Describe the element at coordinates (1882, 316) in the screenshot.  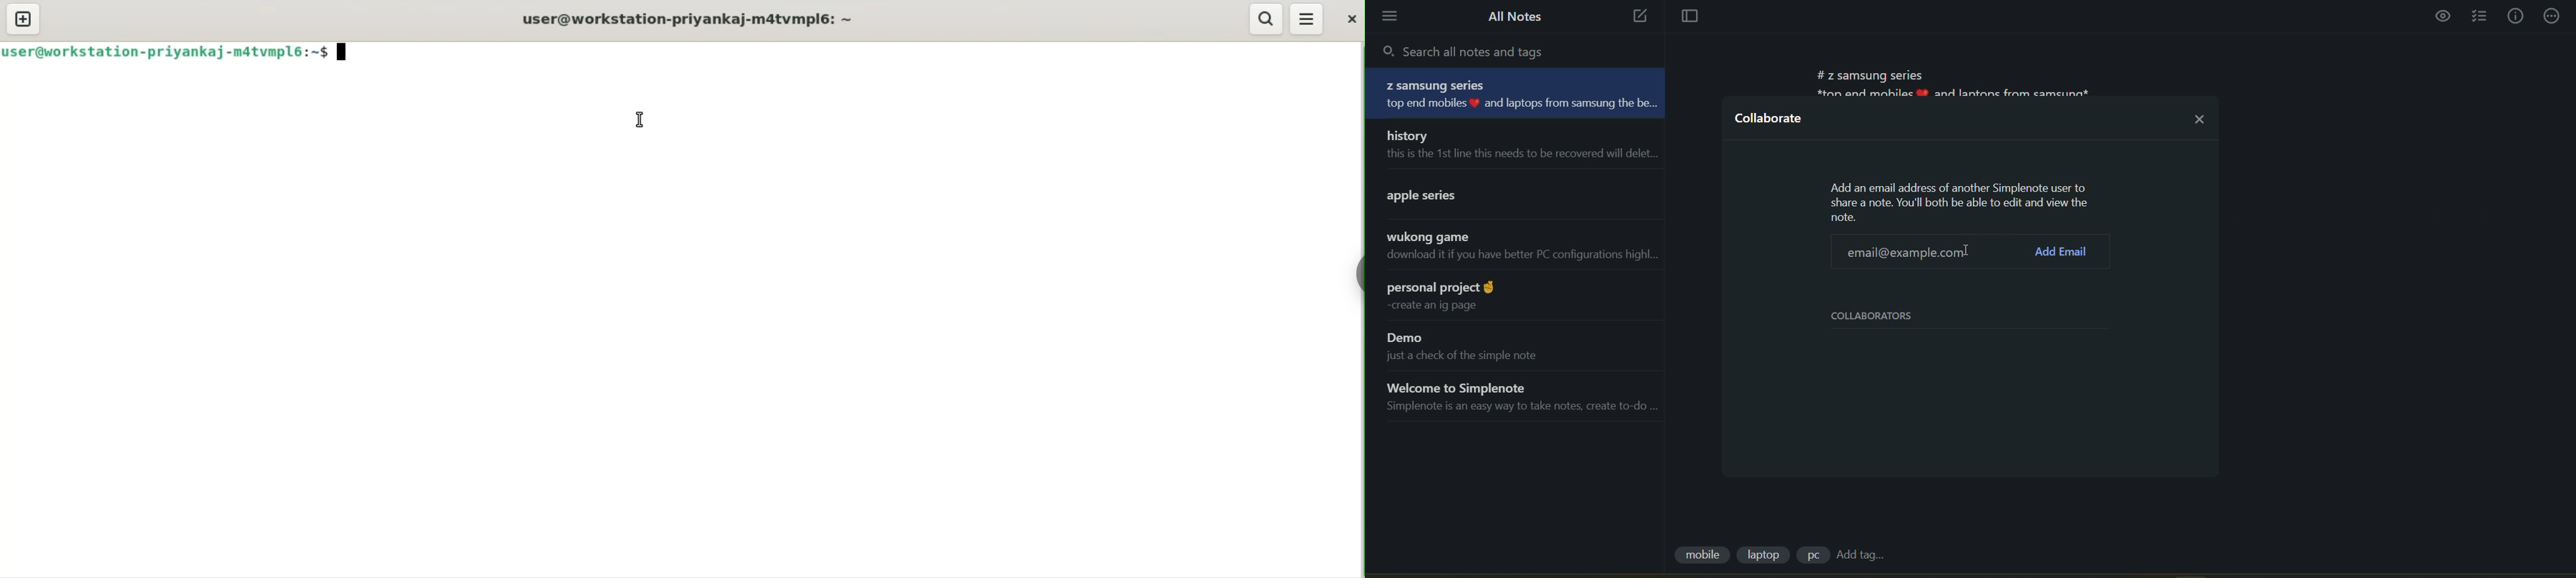
I see `collaborators` at that location.